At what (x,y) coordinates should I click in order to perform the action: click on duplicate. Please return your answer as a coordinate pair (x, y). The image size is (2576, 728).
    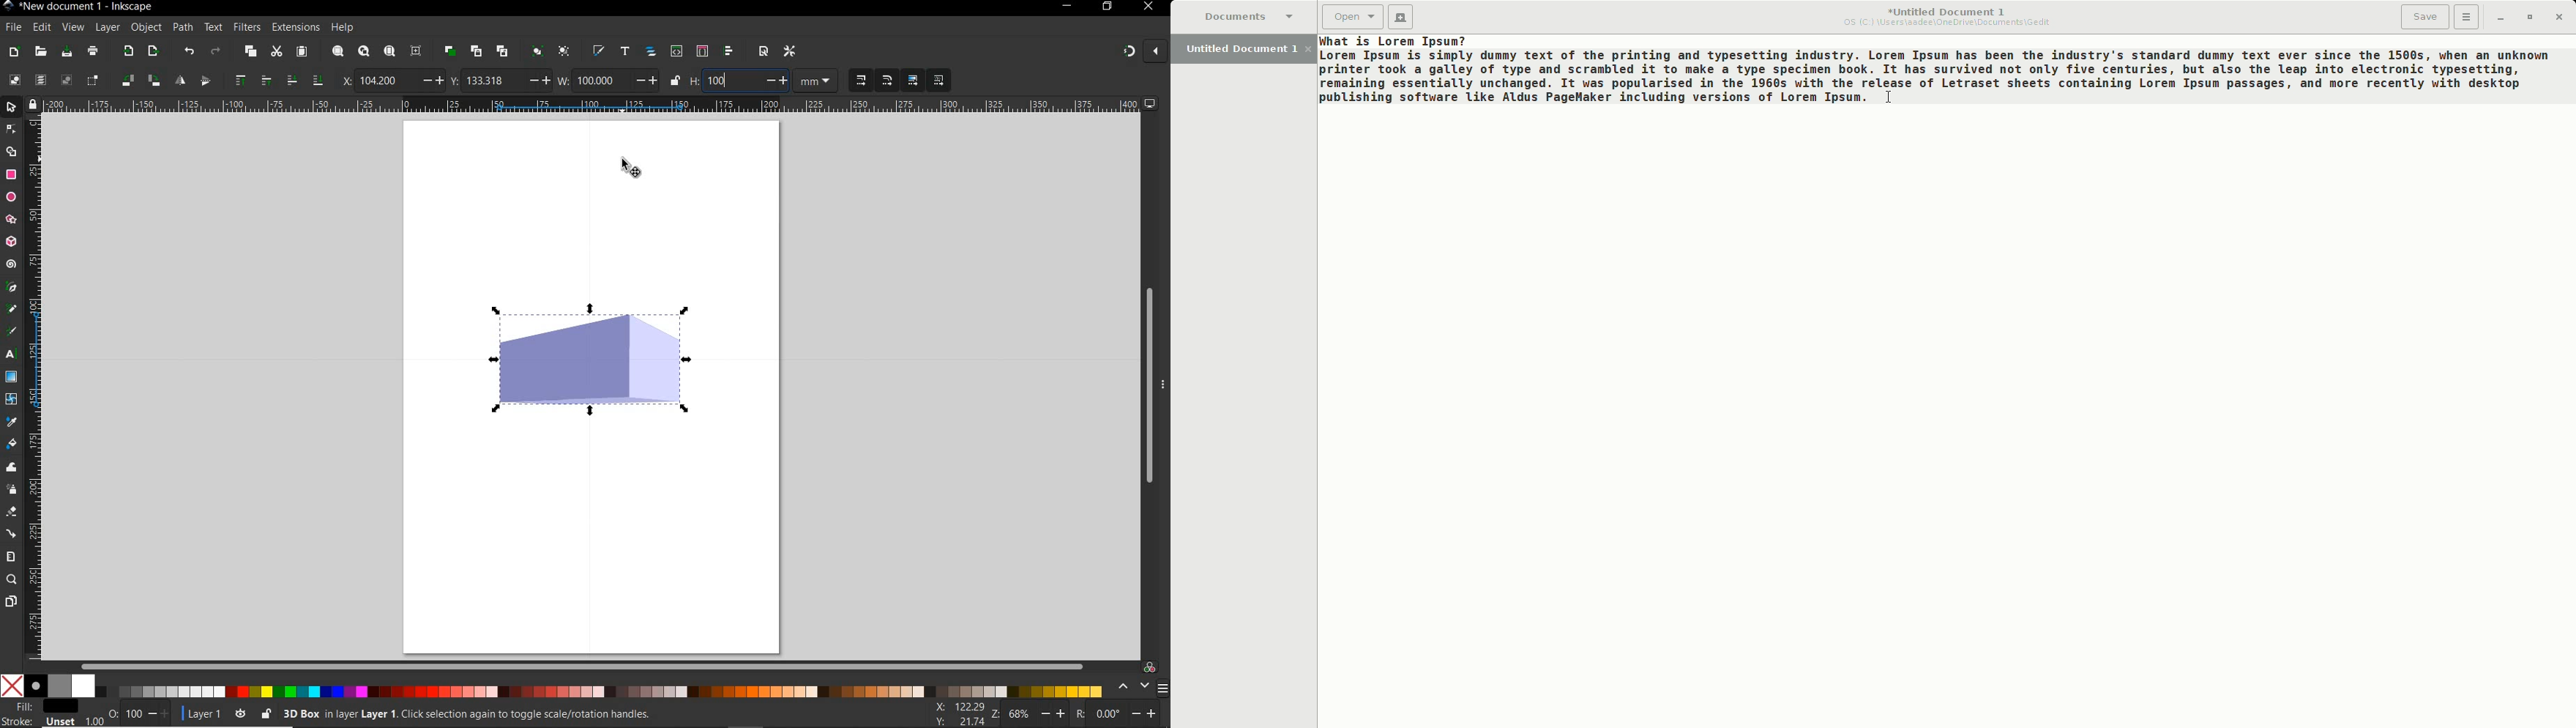
    Looking at the image, I should click on (449, 52).